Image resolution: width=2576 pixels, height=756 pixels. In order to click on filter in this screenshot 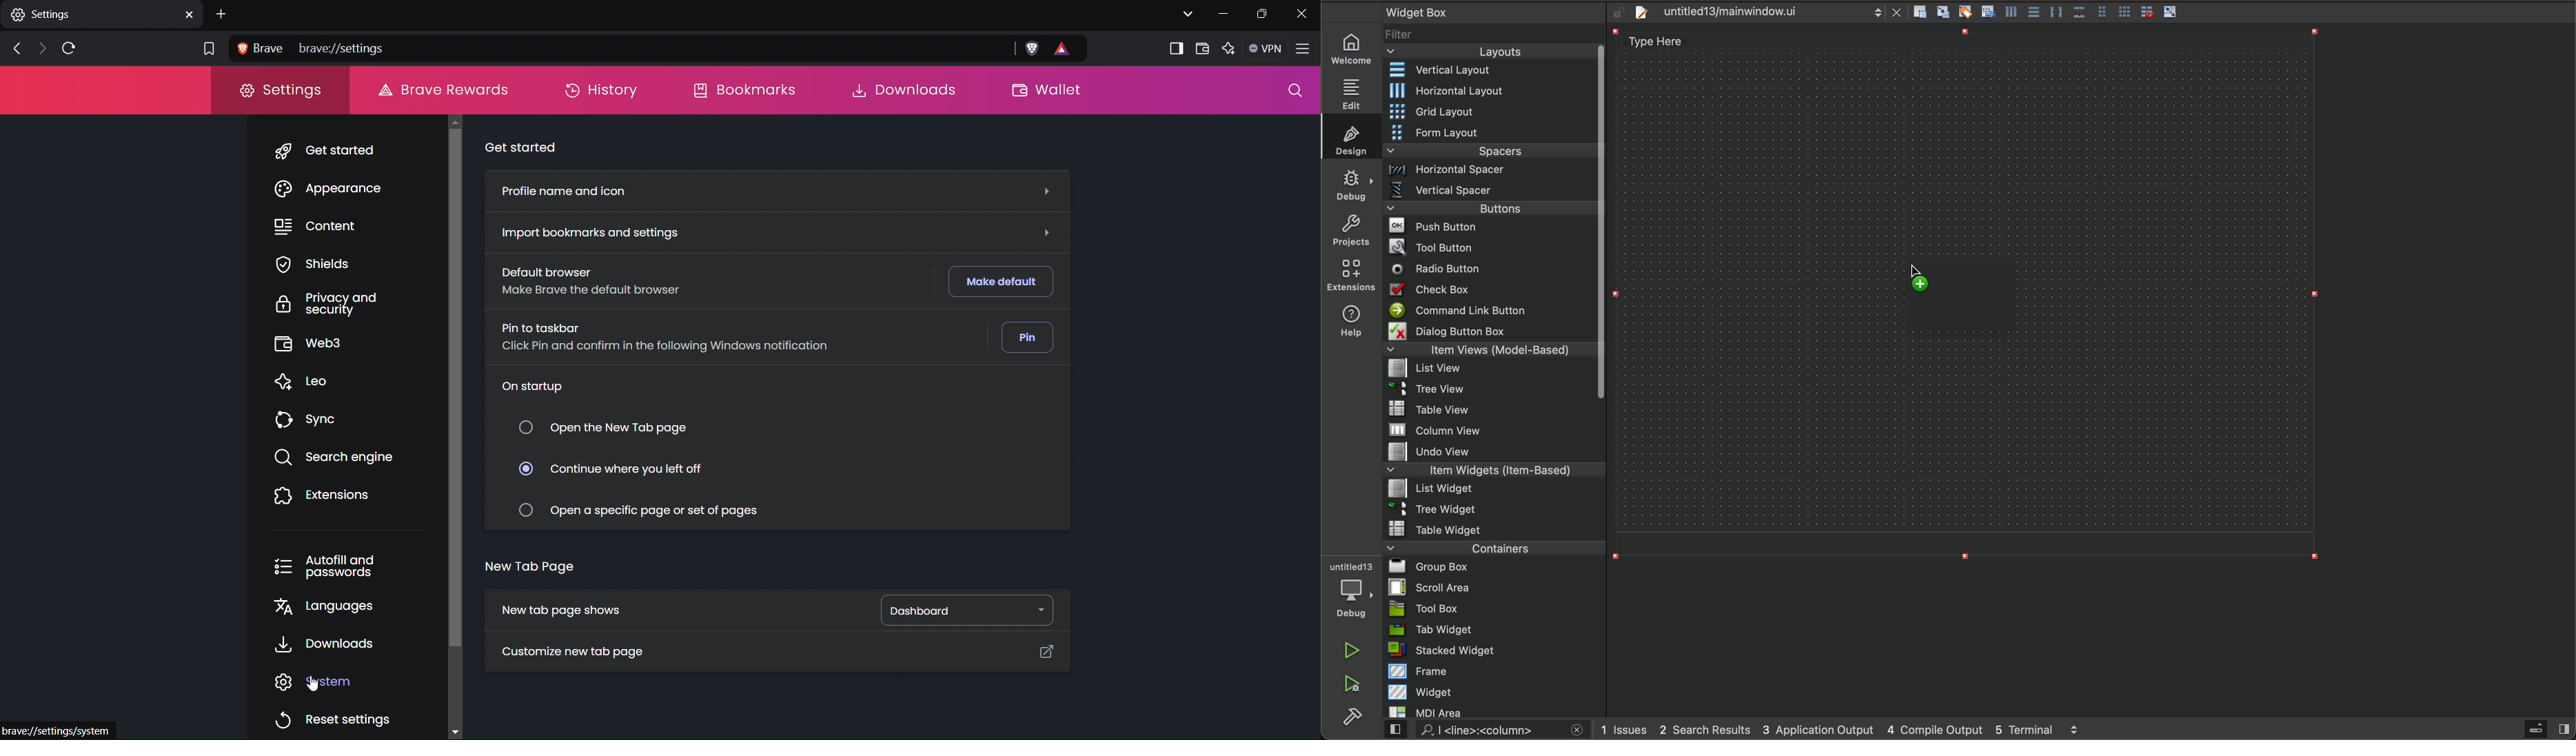, I will do `click(1493, 34)`.